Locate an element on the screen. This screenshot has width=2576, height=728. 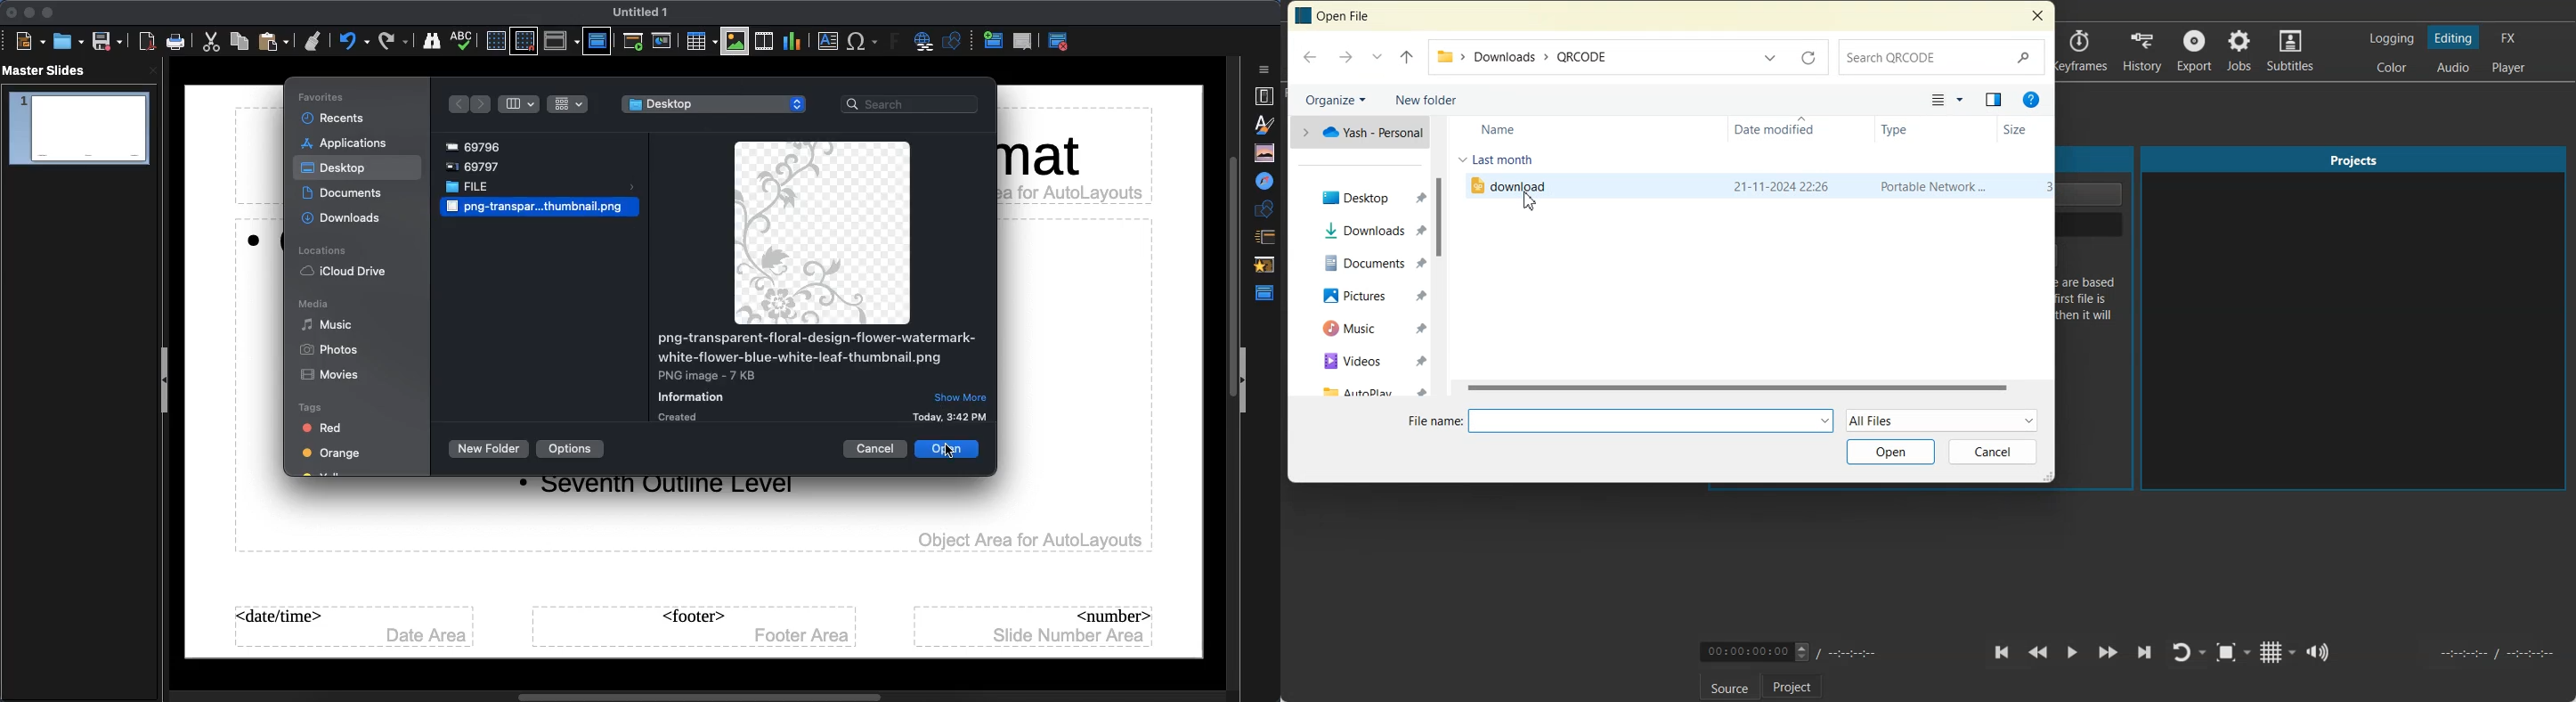
Gallery is located at coordinates (1266, 152).